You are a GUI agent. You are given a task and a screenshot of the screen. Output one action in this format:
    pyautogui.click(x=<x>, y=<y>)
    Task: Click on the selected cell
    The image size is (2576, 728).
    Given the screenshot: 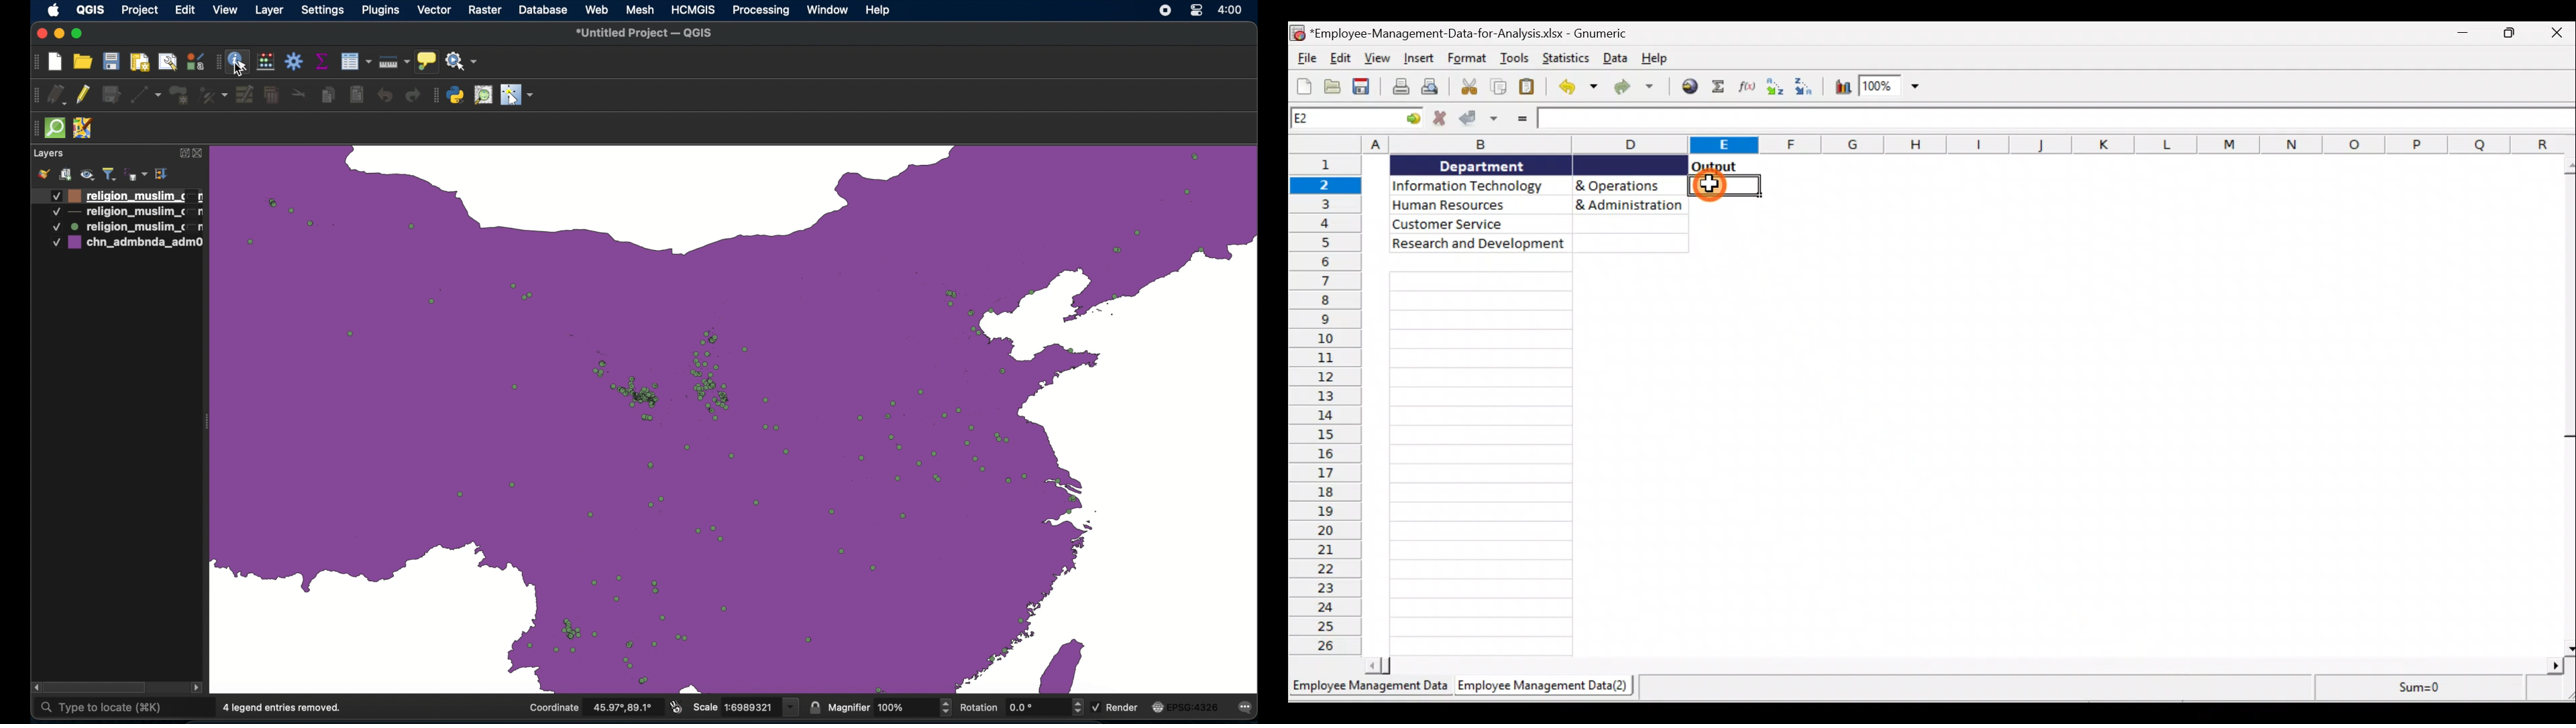 What is the action you would take?
    pyautogui.click(x=1726, y=190)
    